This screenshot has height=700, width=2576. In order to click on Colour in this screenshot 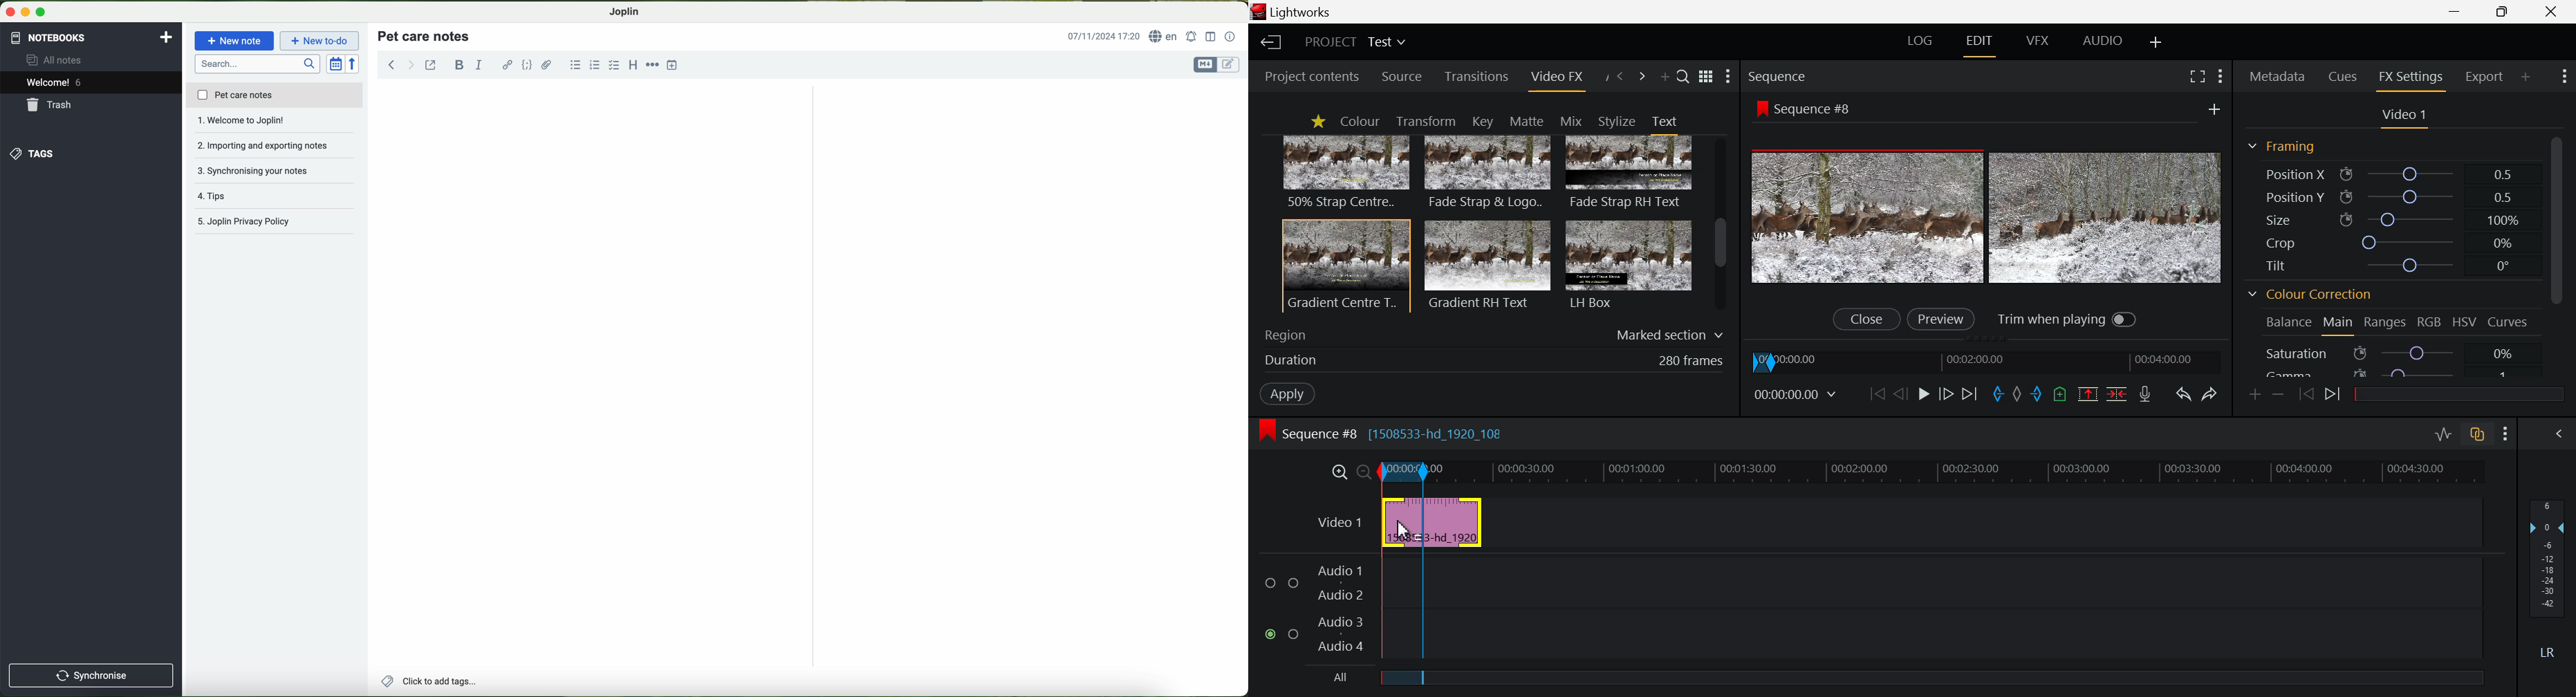, I will do `click(1359, 122)`.